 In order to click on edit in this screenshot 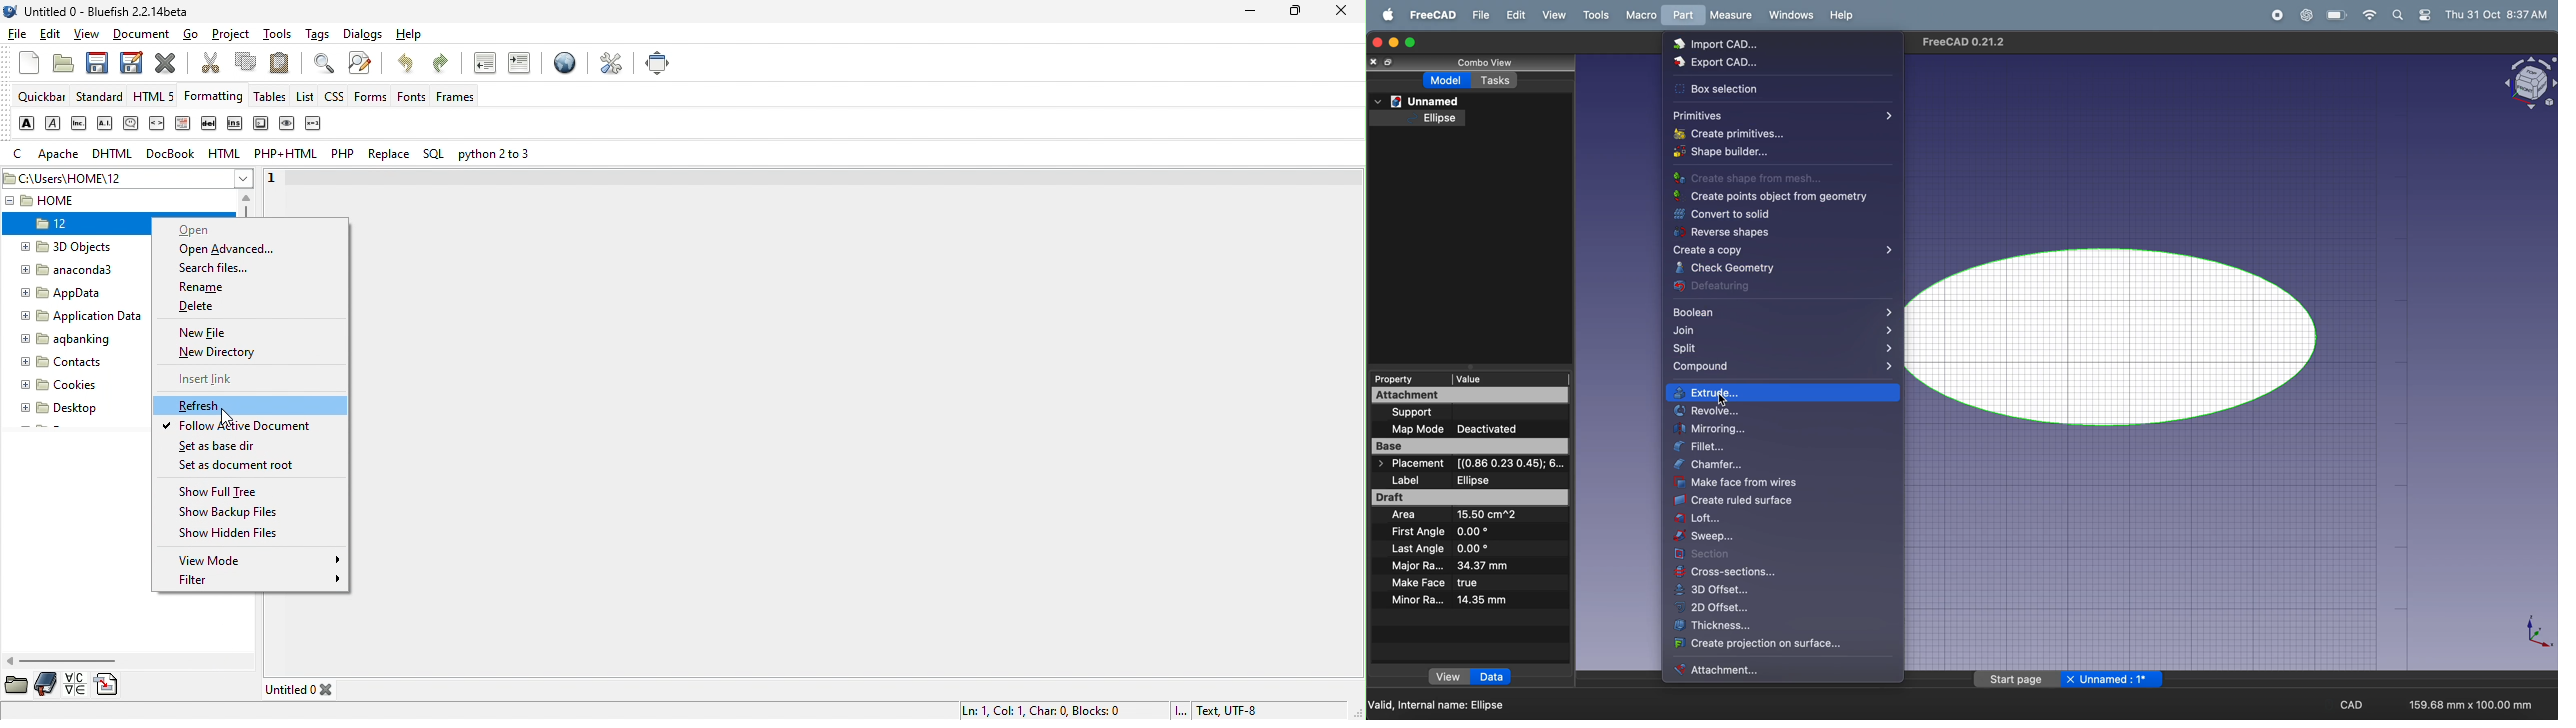, I will do `click(1513, 17)`.